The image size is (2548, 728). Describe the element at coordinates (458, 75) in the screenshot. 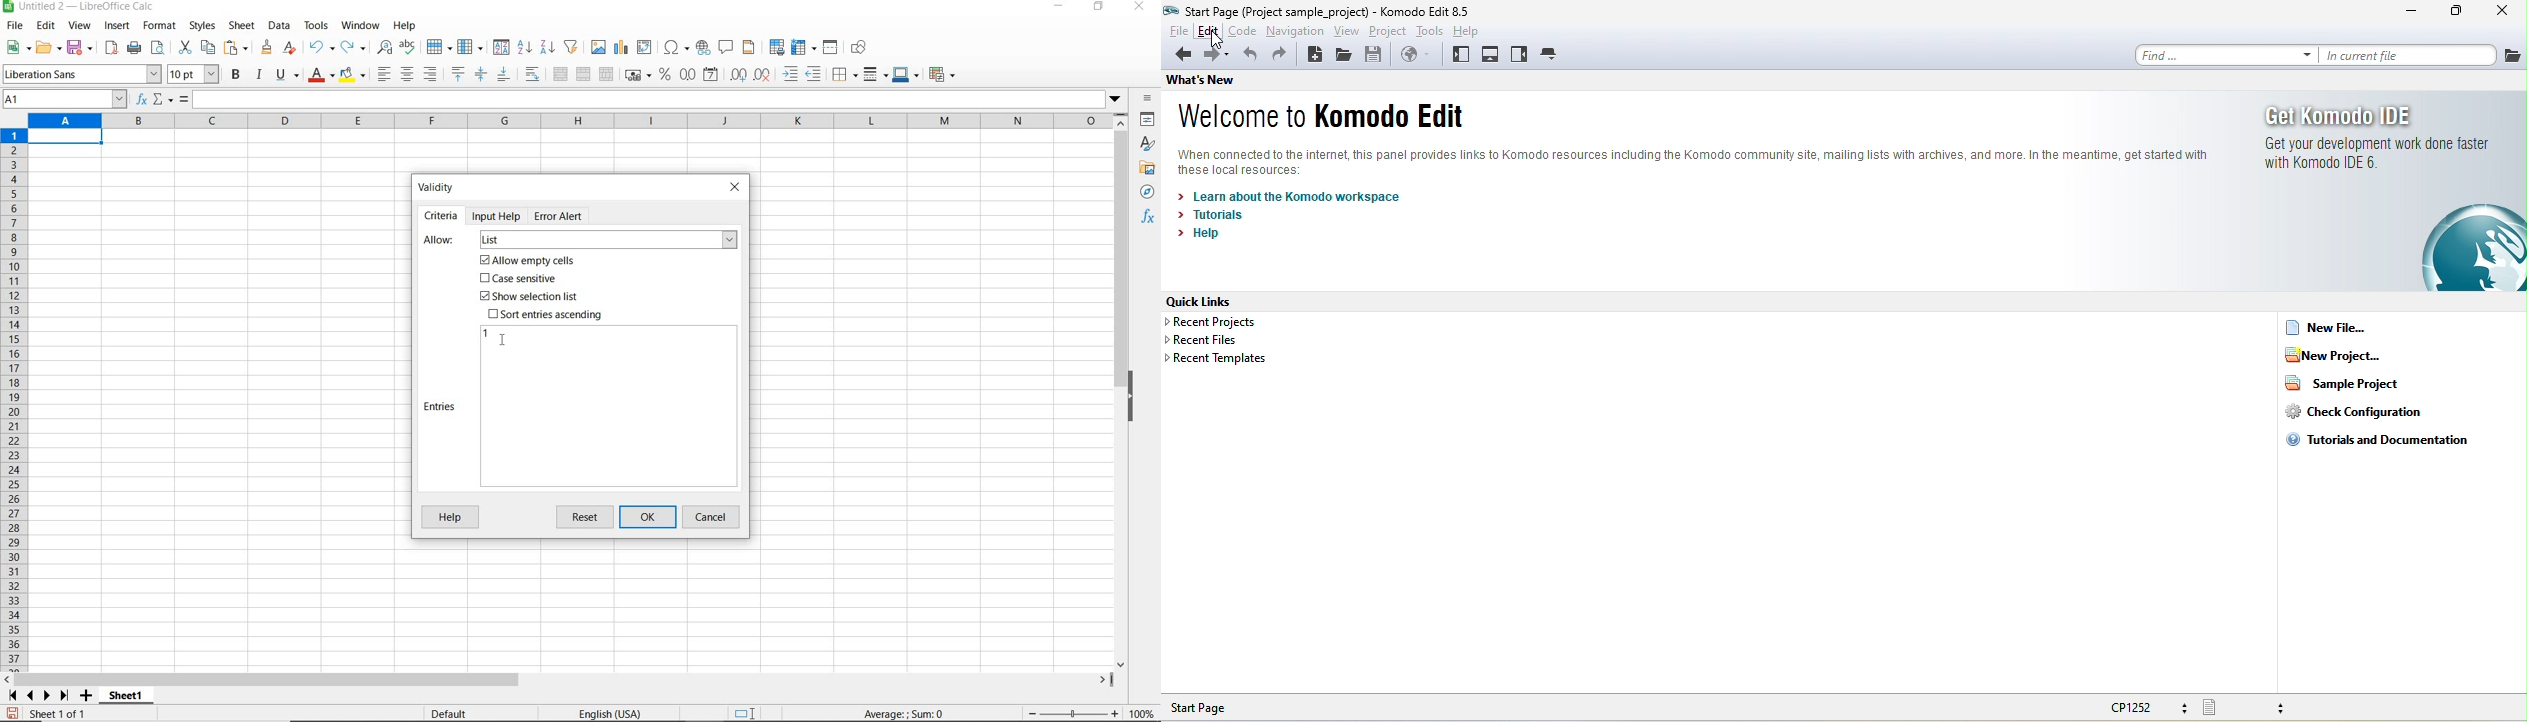

I see `align top` at that location.